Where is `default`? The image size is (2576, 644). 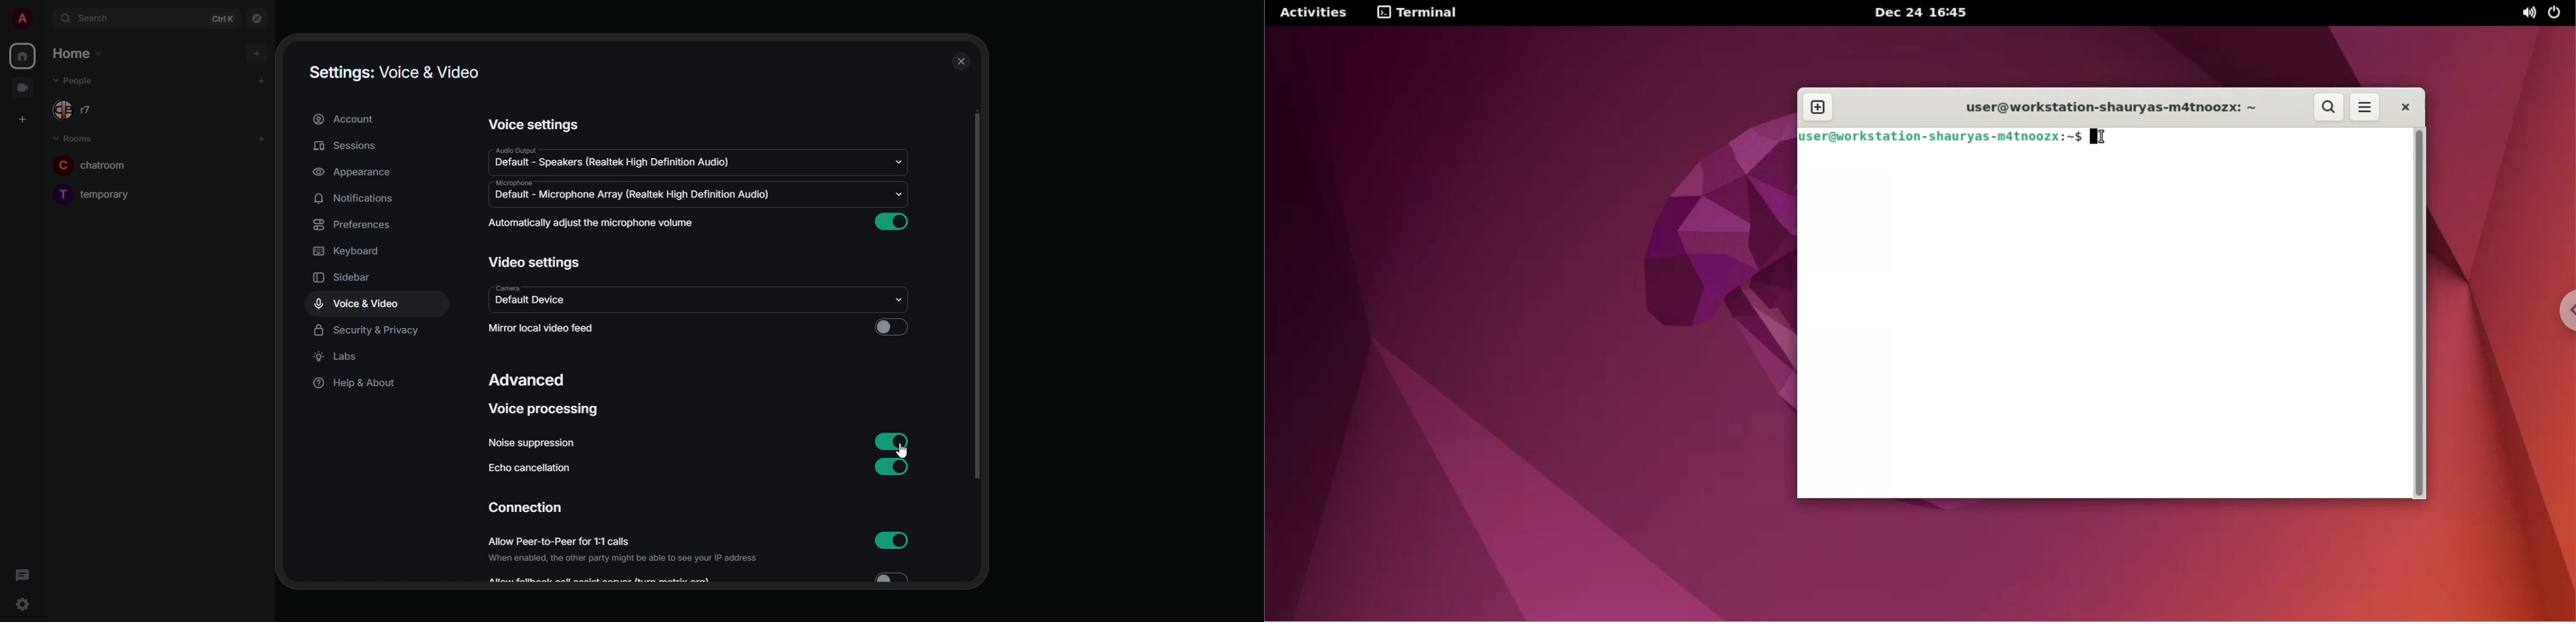 default is located at coordinates (535, 302).